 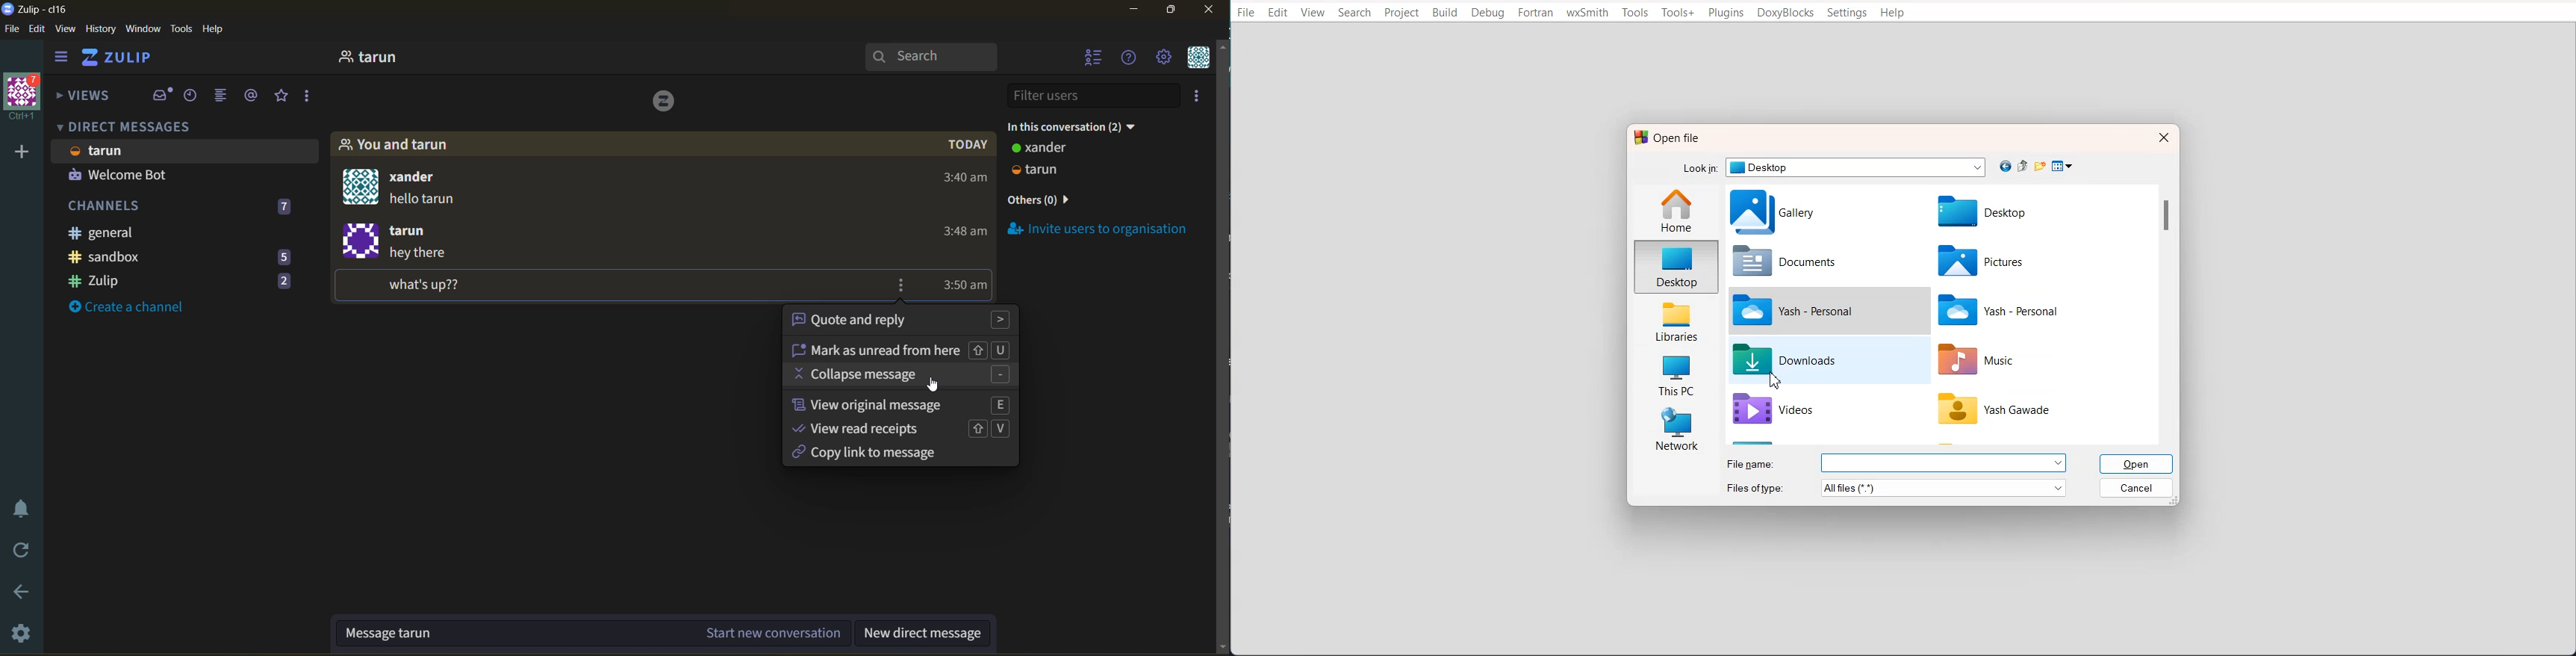 What do you see at coordinates (592, 635) in the screenshot?
I see `message in the current conversation` at bounding box center [592, 635].